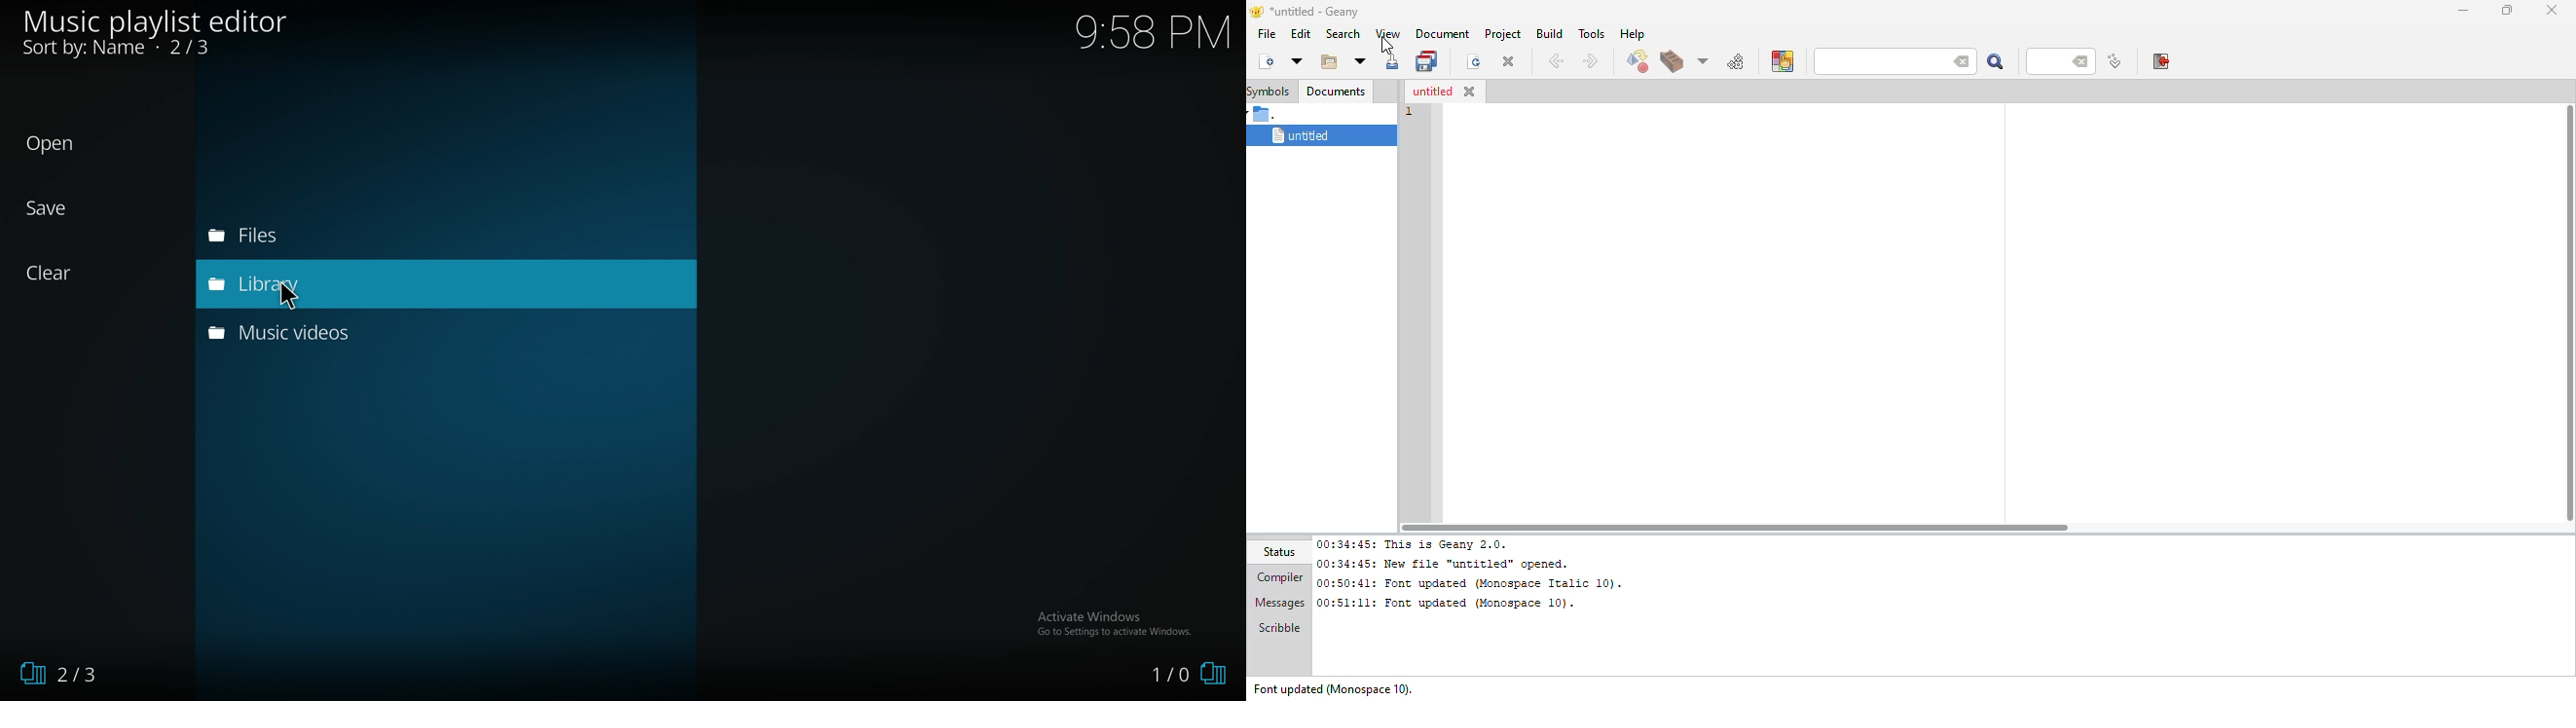 The width and height of the screenshot is (2576, 728). Describe the element at coordinates (1296, 60) in the screenshot. I see `new from template` at that location.